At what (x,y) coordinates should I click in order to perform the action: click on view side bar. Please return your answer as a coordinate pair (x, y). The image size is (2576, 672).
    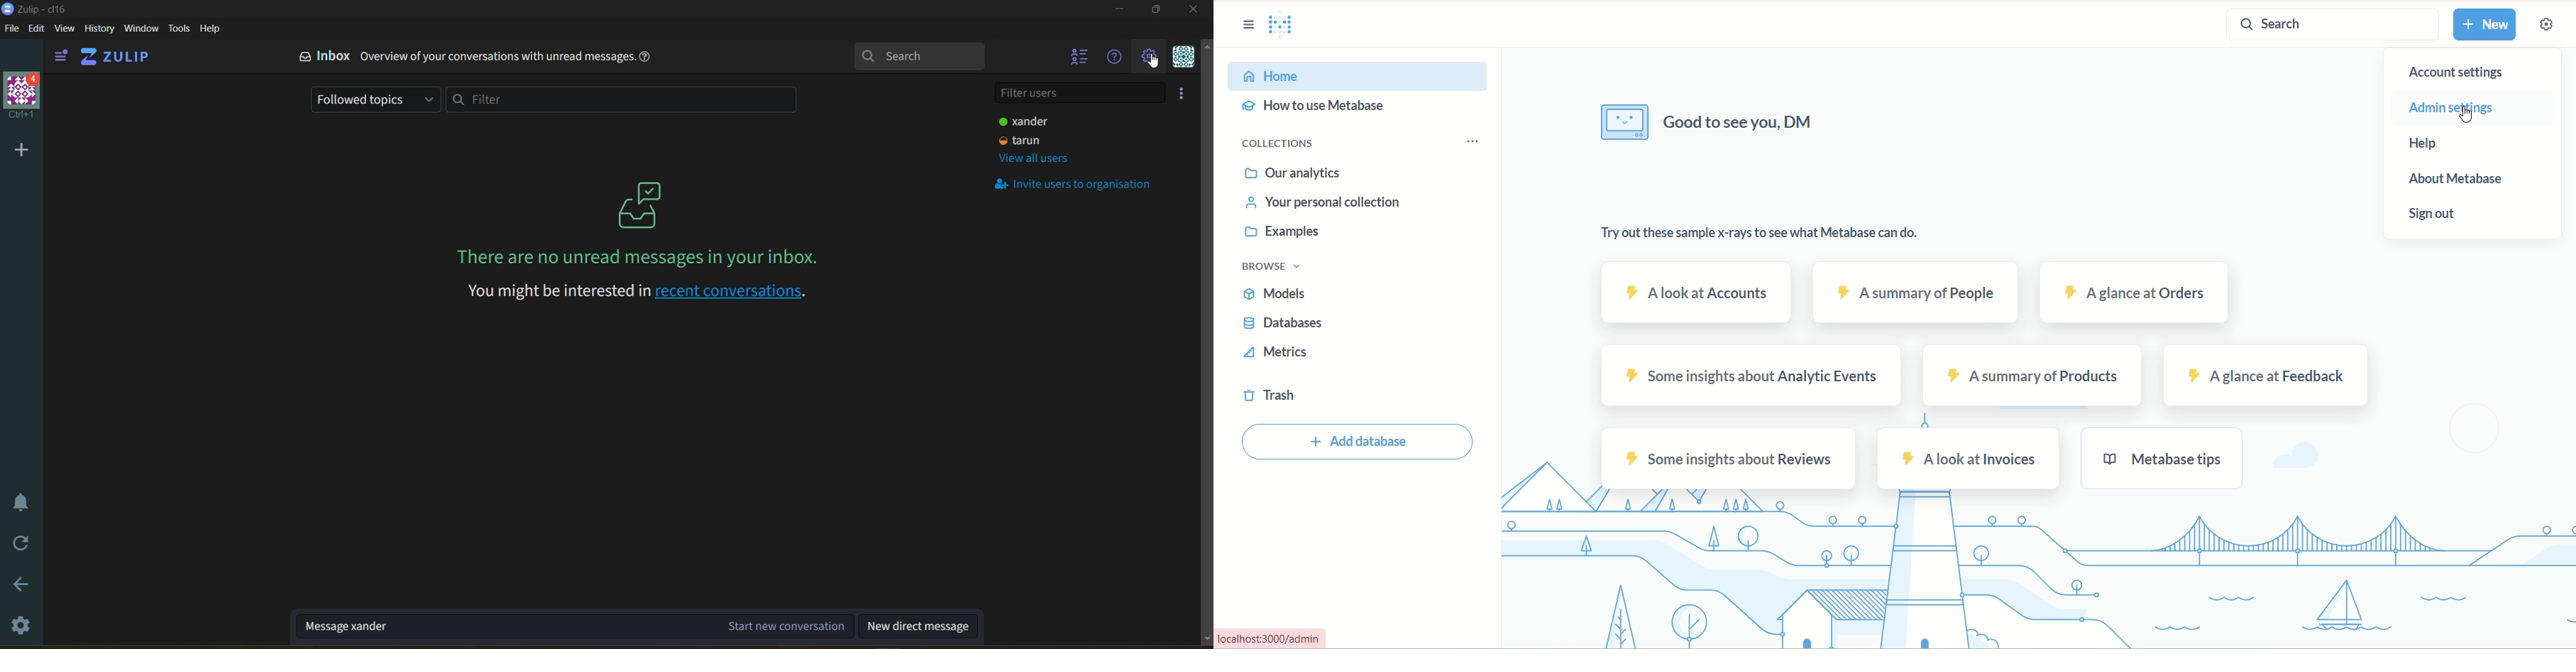
    Looking at the image, I should click on (63, 57).